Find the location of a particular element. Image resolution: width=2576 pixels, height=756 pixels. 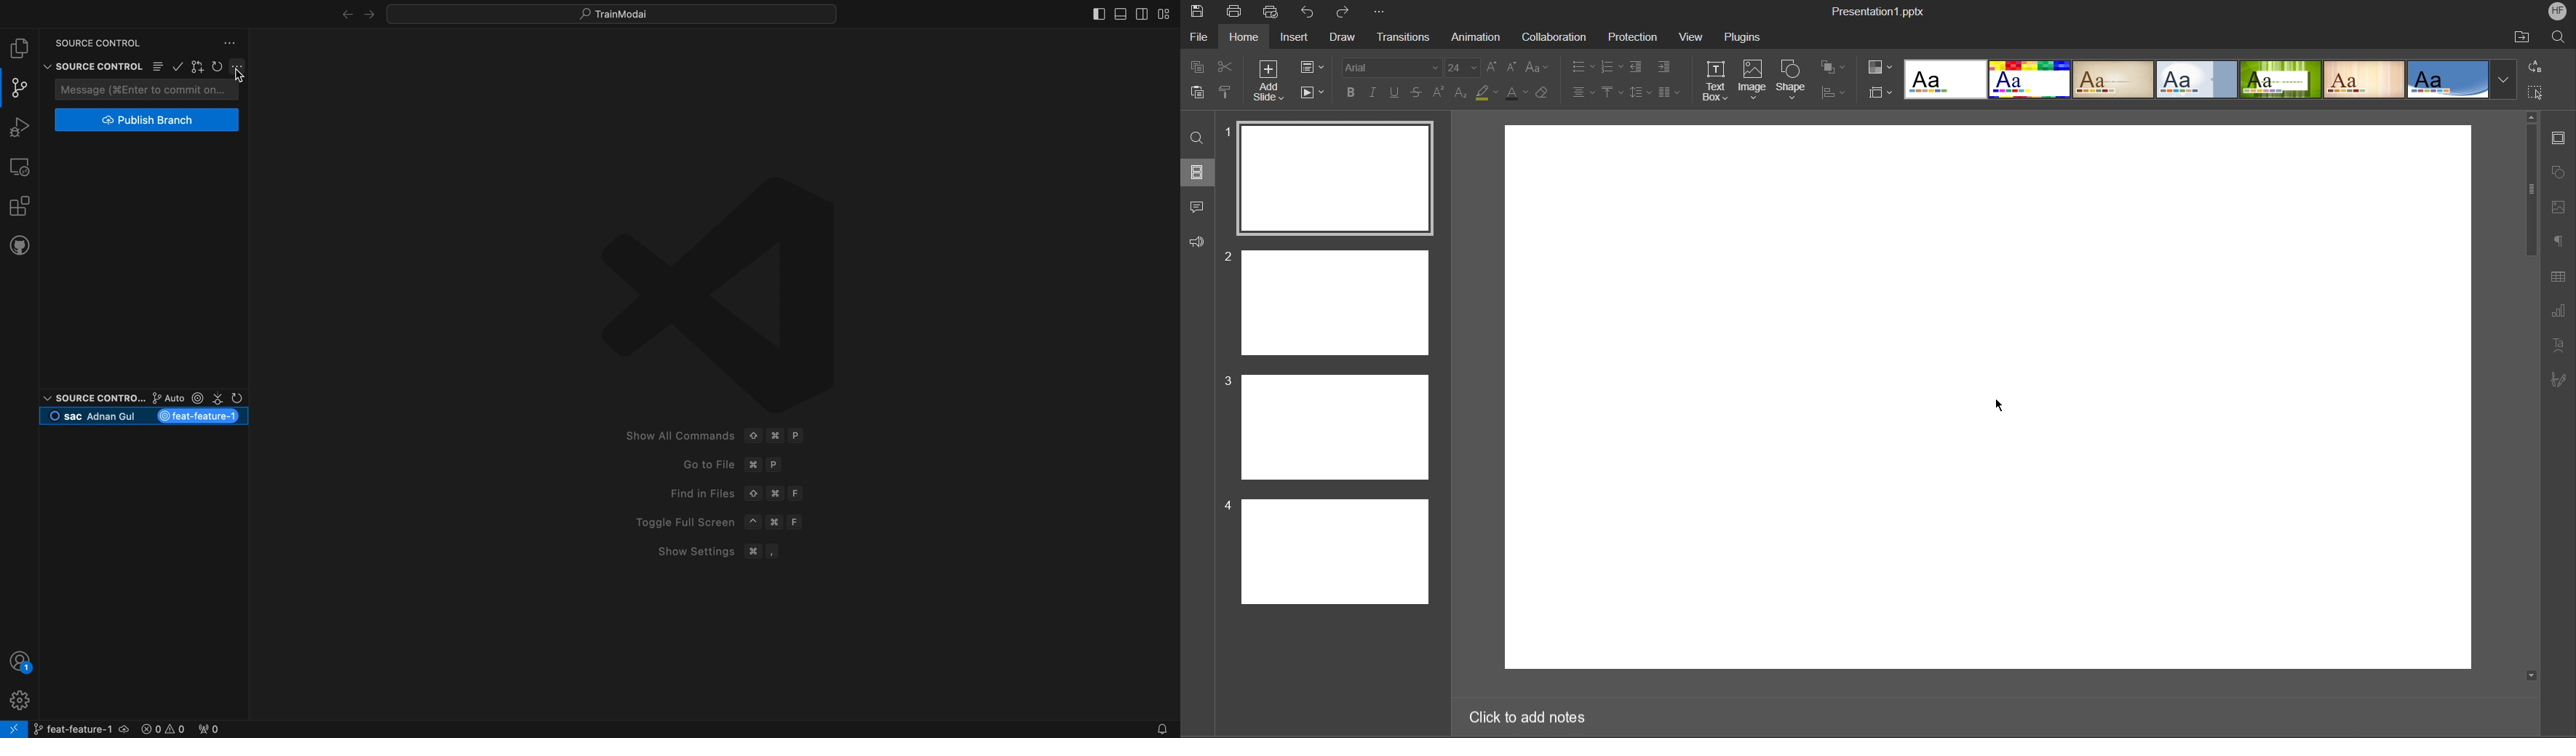

Paragraph Settings is located at coordinates (2556, 242).